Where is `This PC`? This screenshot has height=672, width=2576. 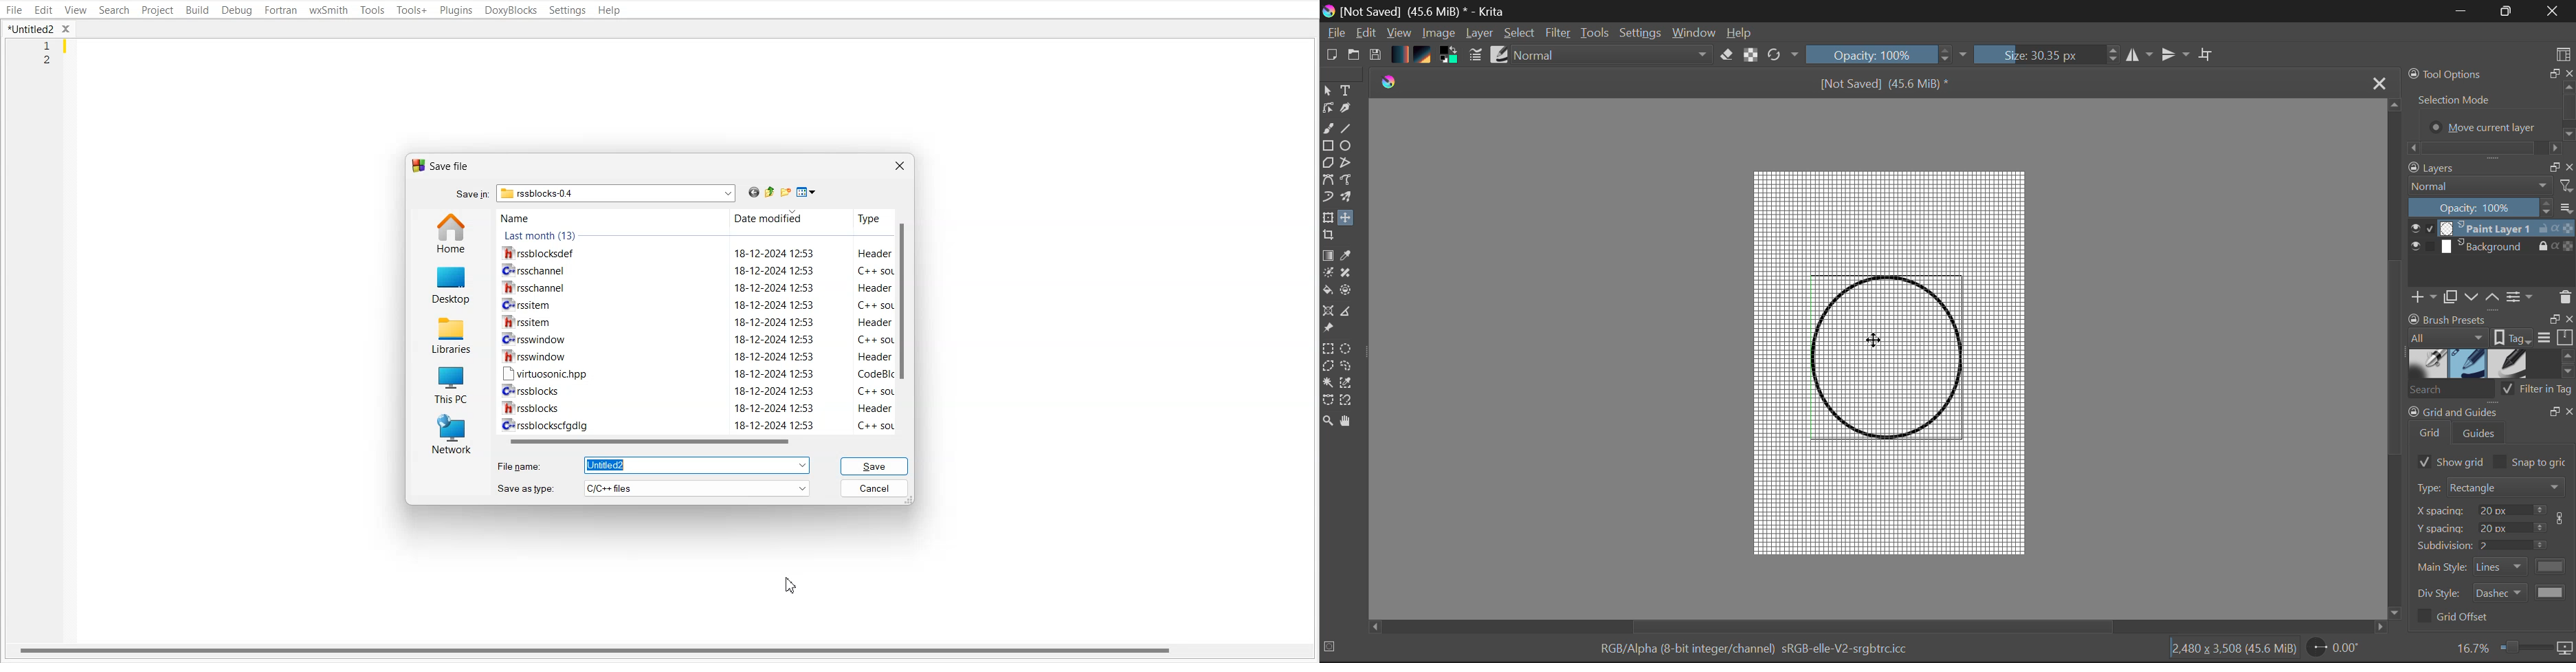 This PC is located at coordinates (449, 384).